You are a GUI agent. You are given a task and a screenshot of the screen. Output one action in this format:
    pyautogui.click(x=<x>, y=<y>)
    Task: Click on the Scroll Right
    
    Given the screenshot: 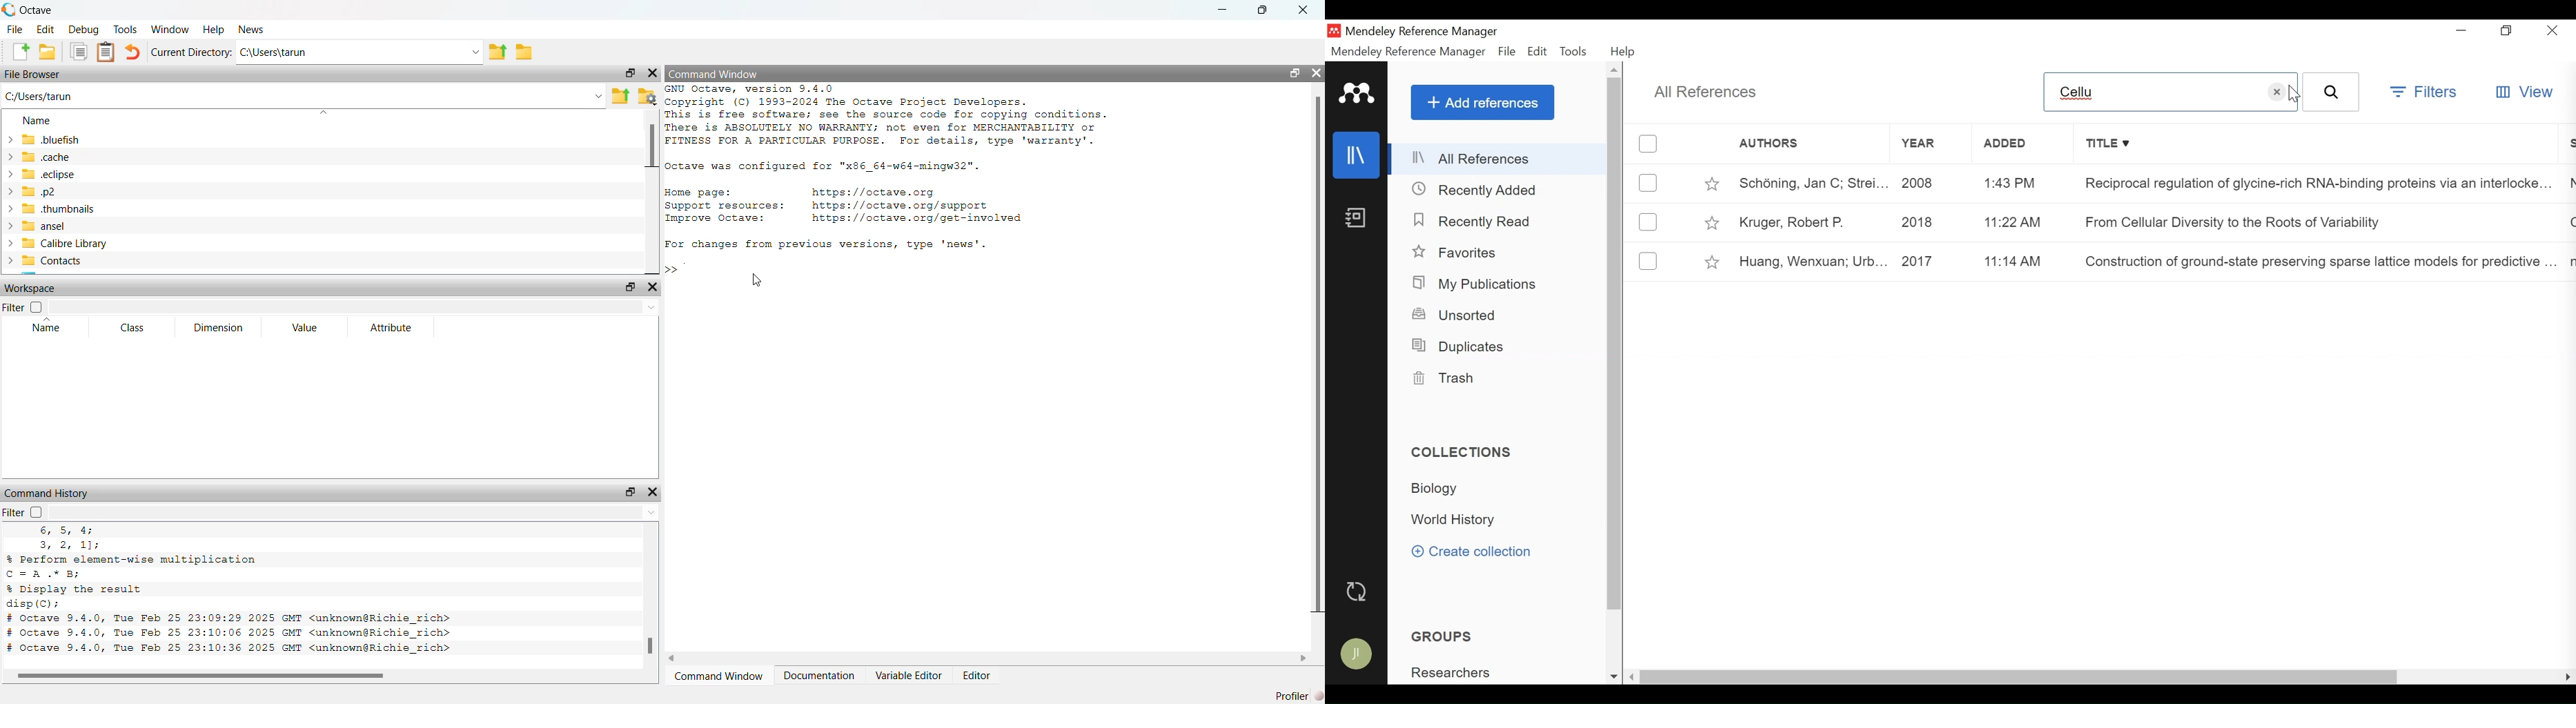 What is the action you would take?
    pyautogui.click(x=2567, y=677)
    